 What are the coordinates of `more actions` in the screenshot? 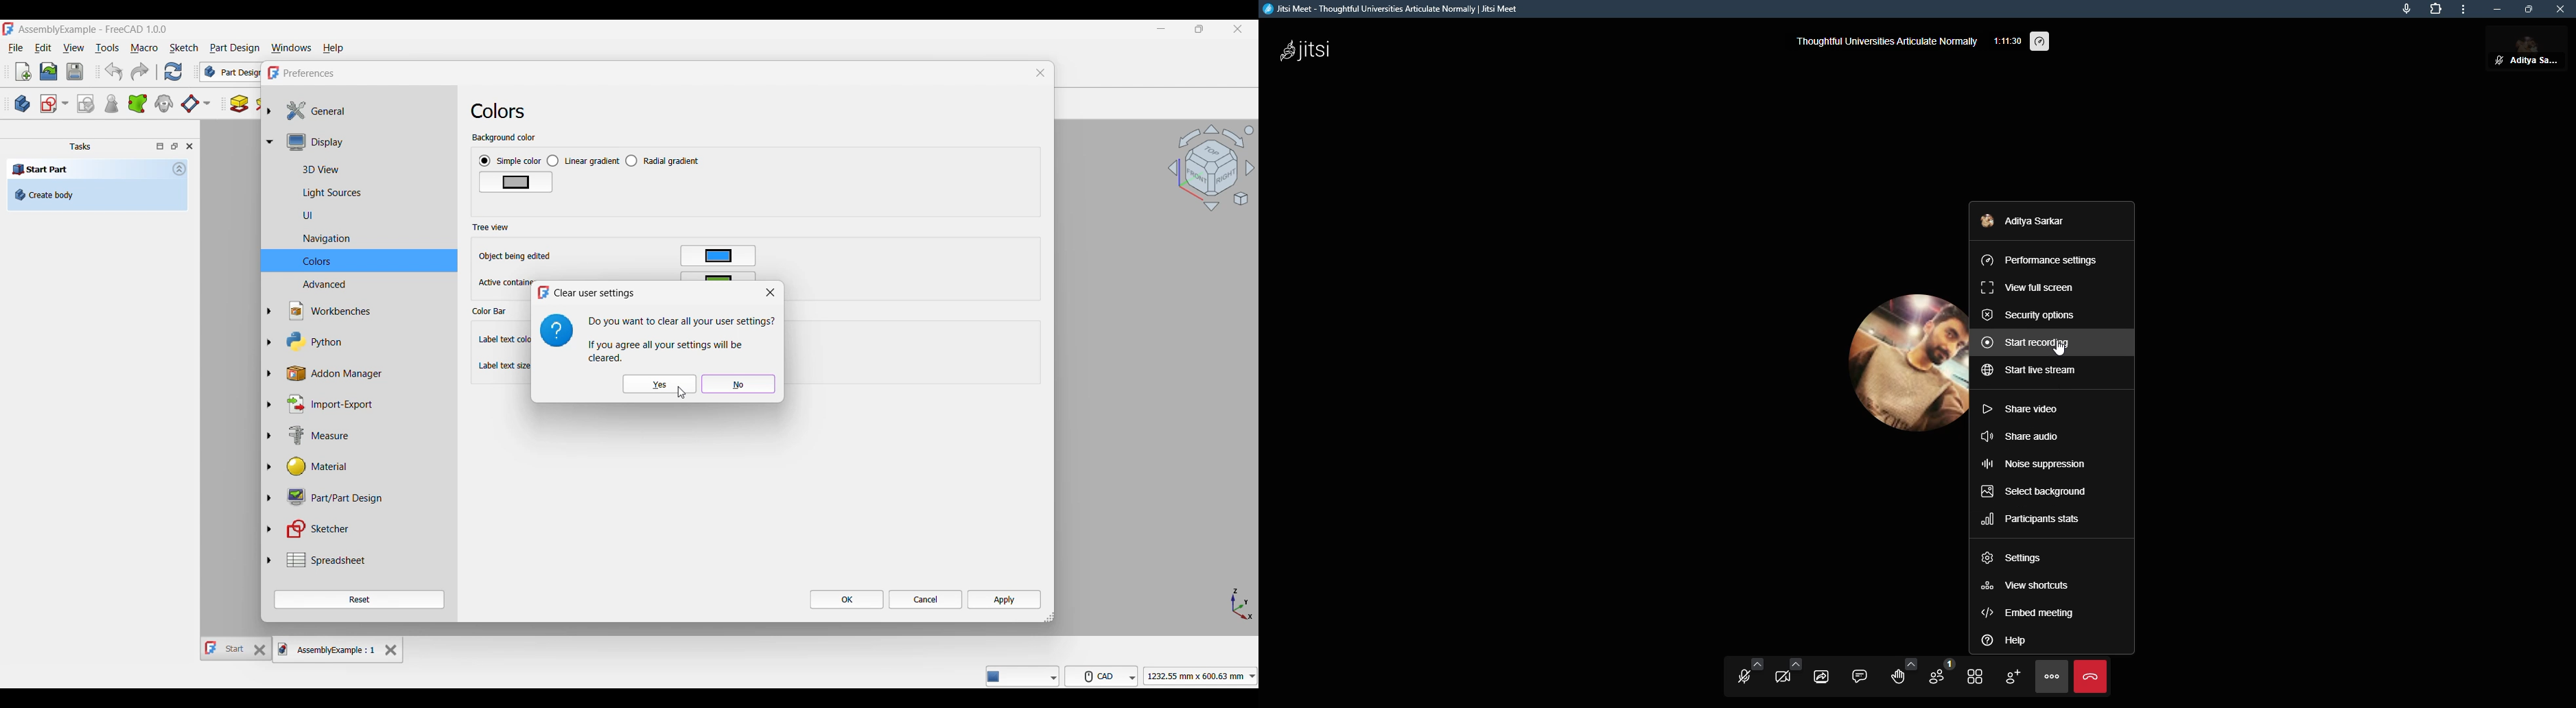 It's located at (2053, 677).